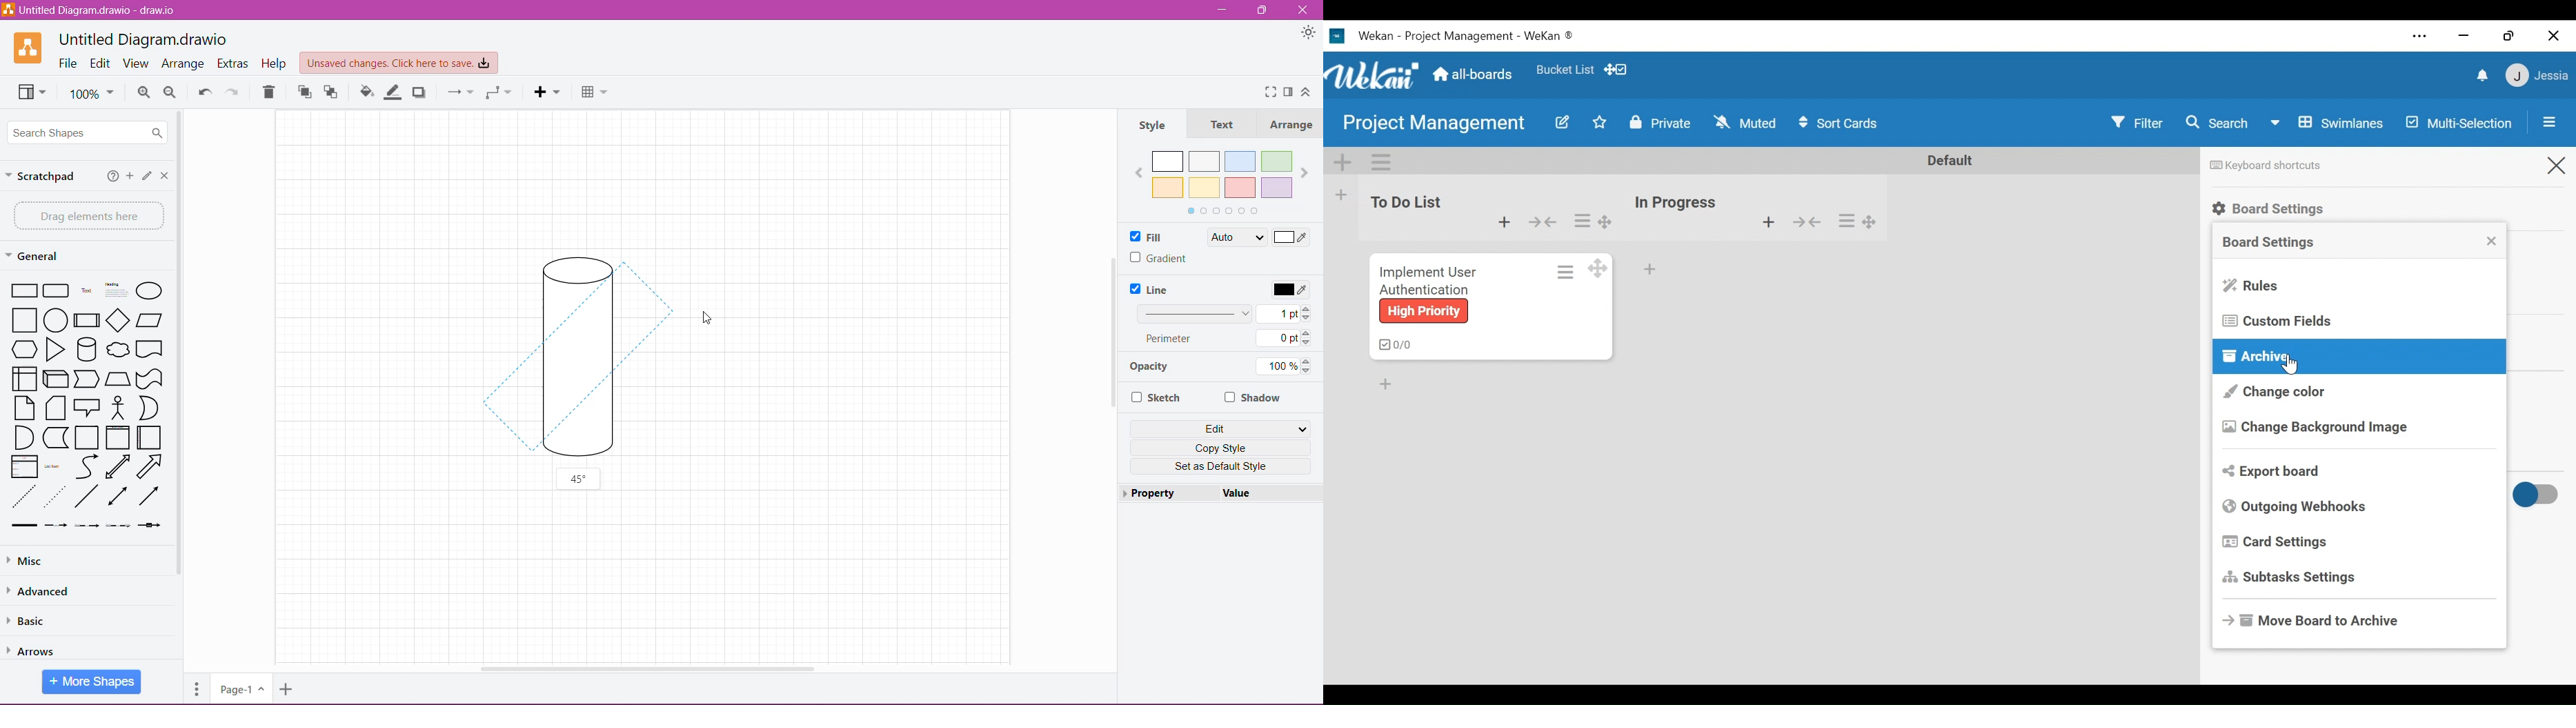 This screenshot has width=2576, height=728. Describe the element at coordinates (1649, 267) in the screenshot. I see `Add card Bottom of the list` at that location.